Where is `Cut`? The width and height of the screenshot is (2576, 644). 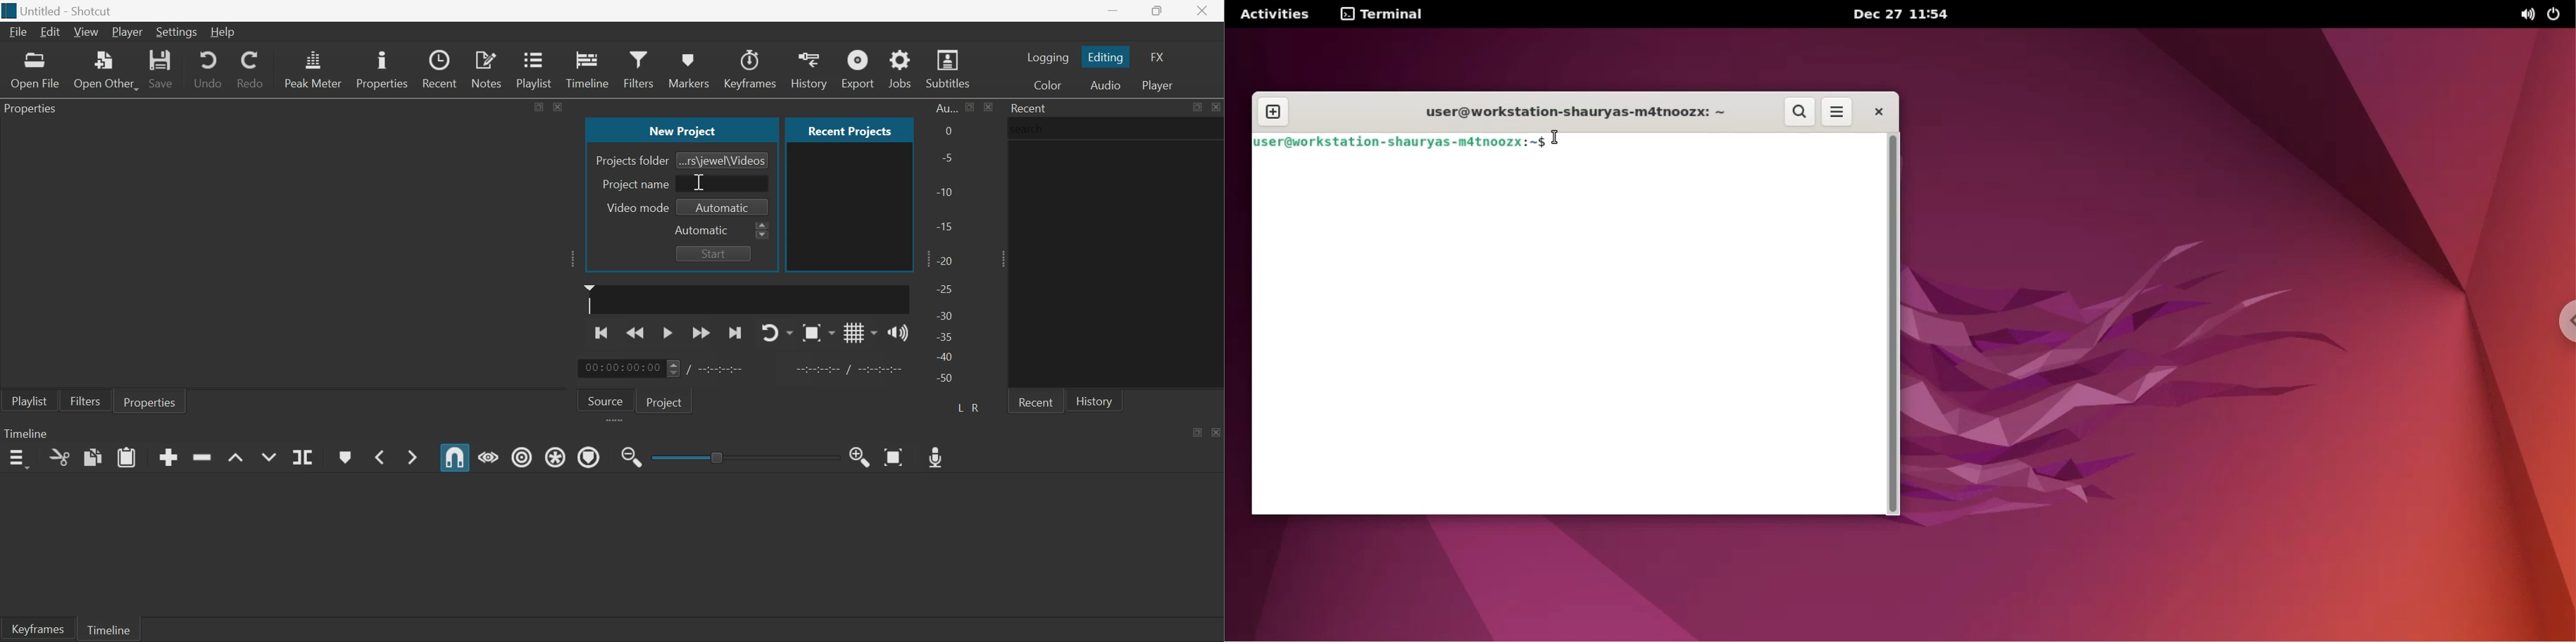 Cut is located at coordinates (59, 457).